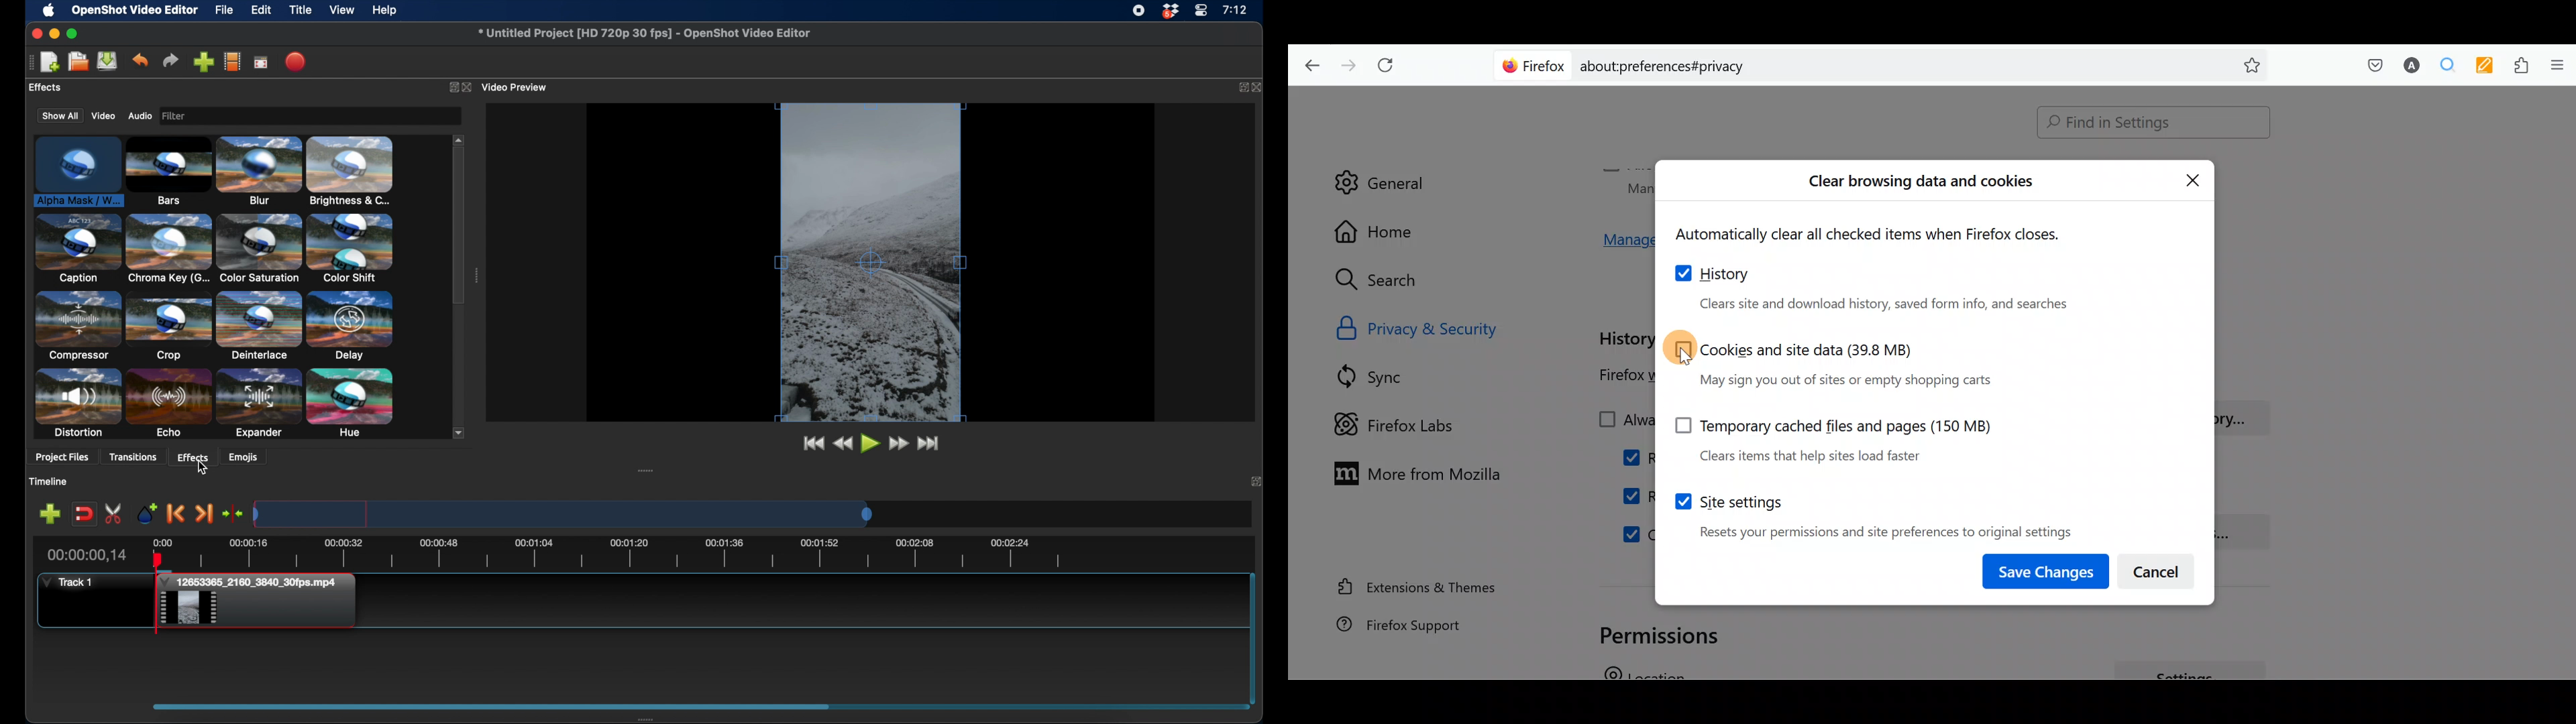 The image size is (2576, 728). I want to click on chroma key, so click(169, 248).